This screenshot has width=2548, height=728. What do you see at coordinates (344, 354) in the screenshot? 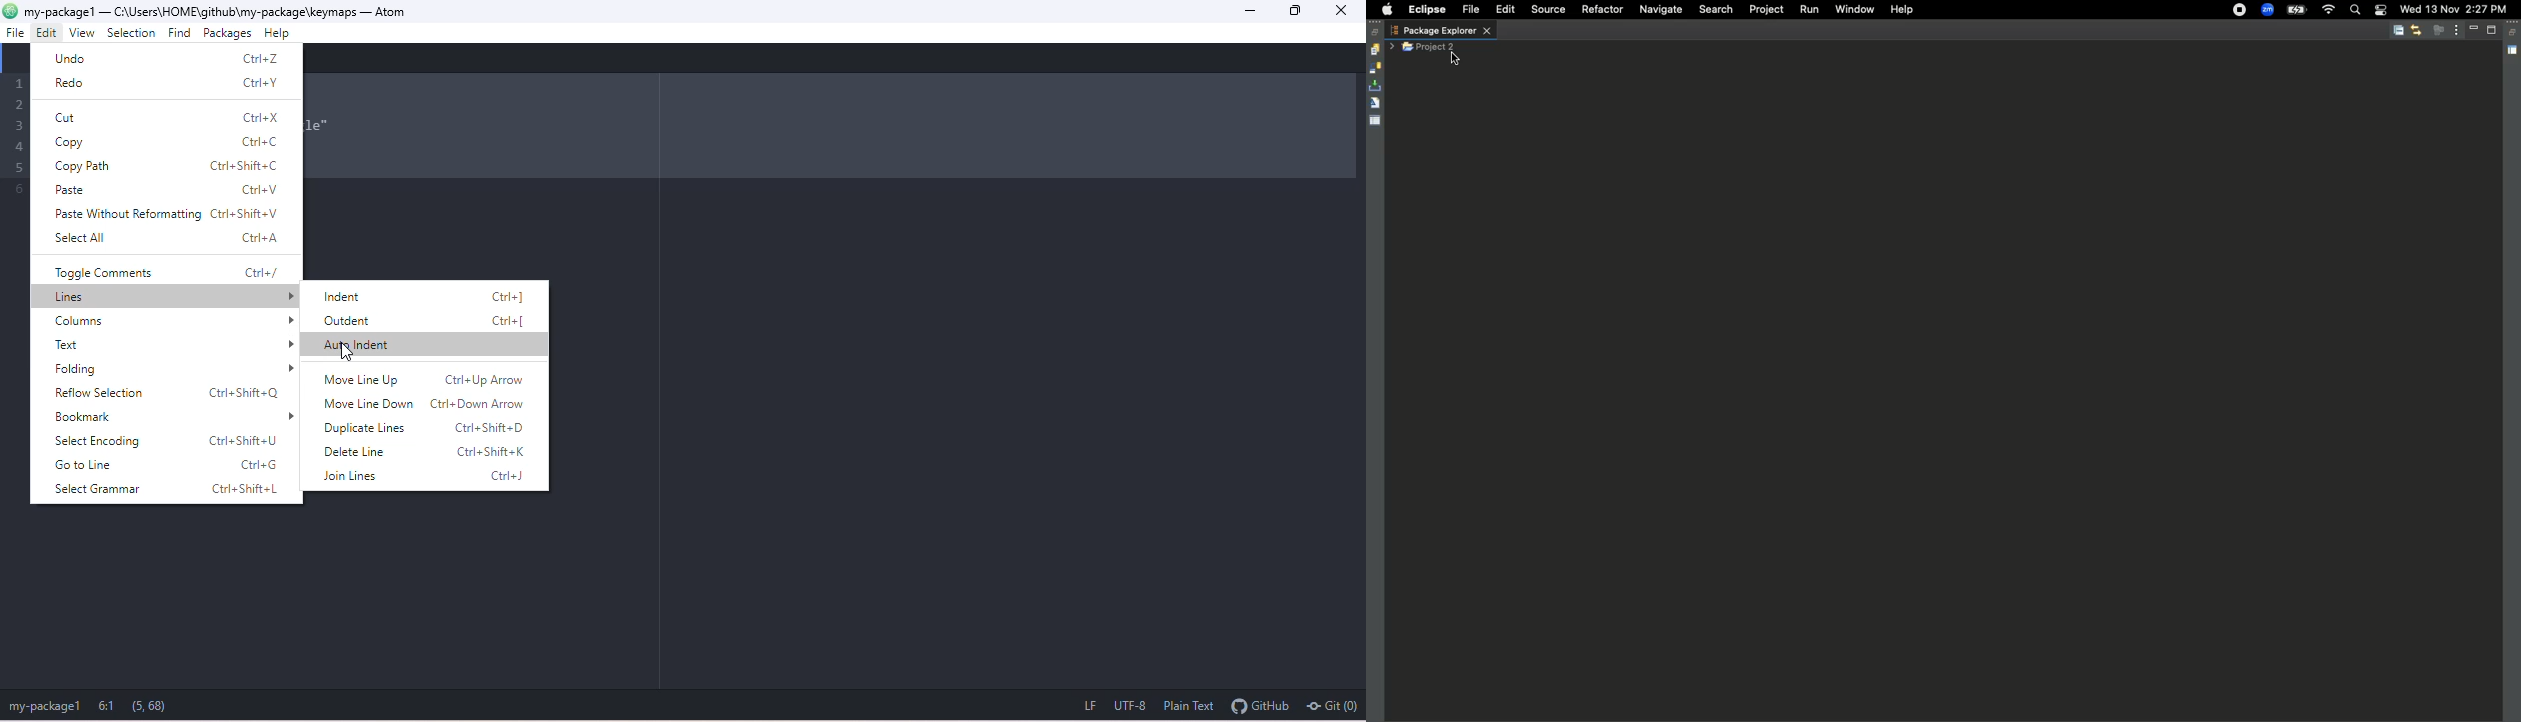
I see `cursor movement` at bounding box center [344, 354].